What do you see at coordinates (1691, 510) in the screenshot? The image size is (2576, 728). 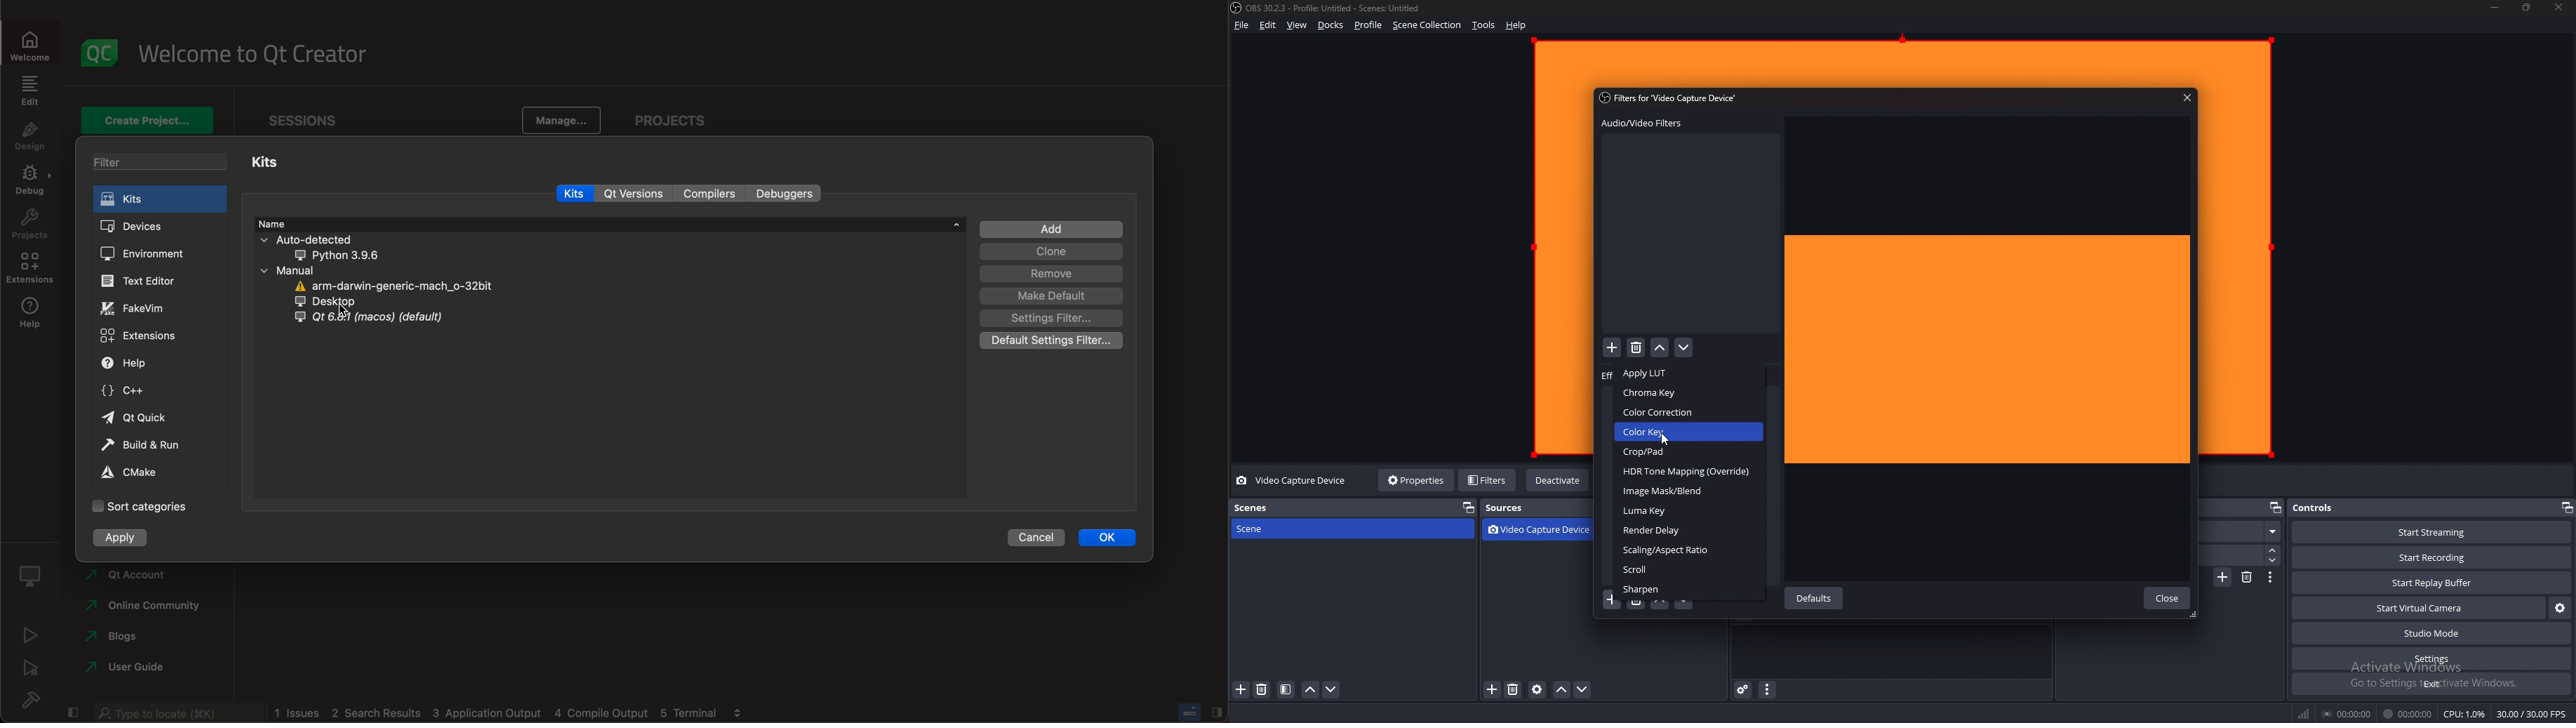 I see `luma key` at bounding box center [1691, 510].